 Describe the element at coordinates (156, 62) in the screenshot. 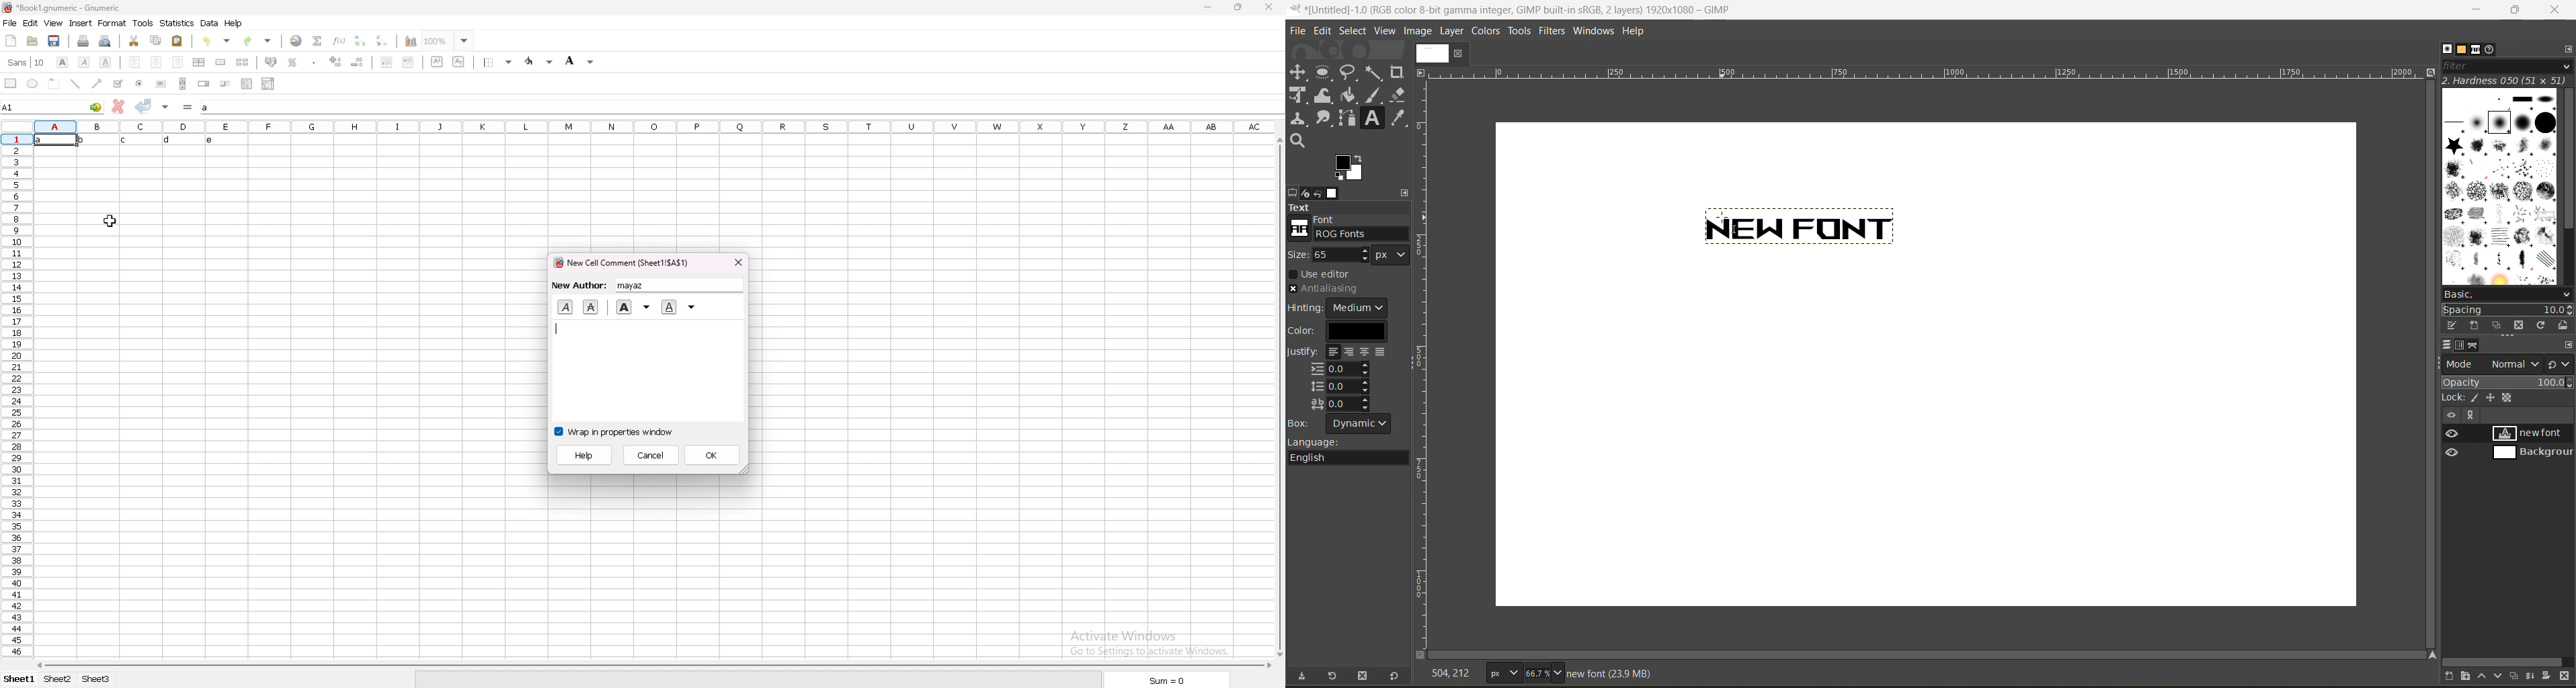

I see `centre` at that location.